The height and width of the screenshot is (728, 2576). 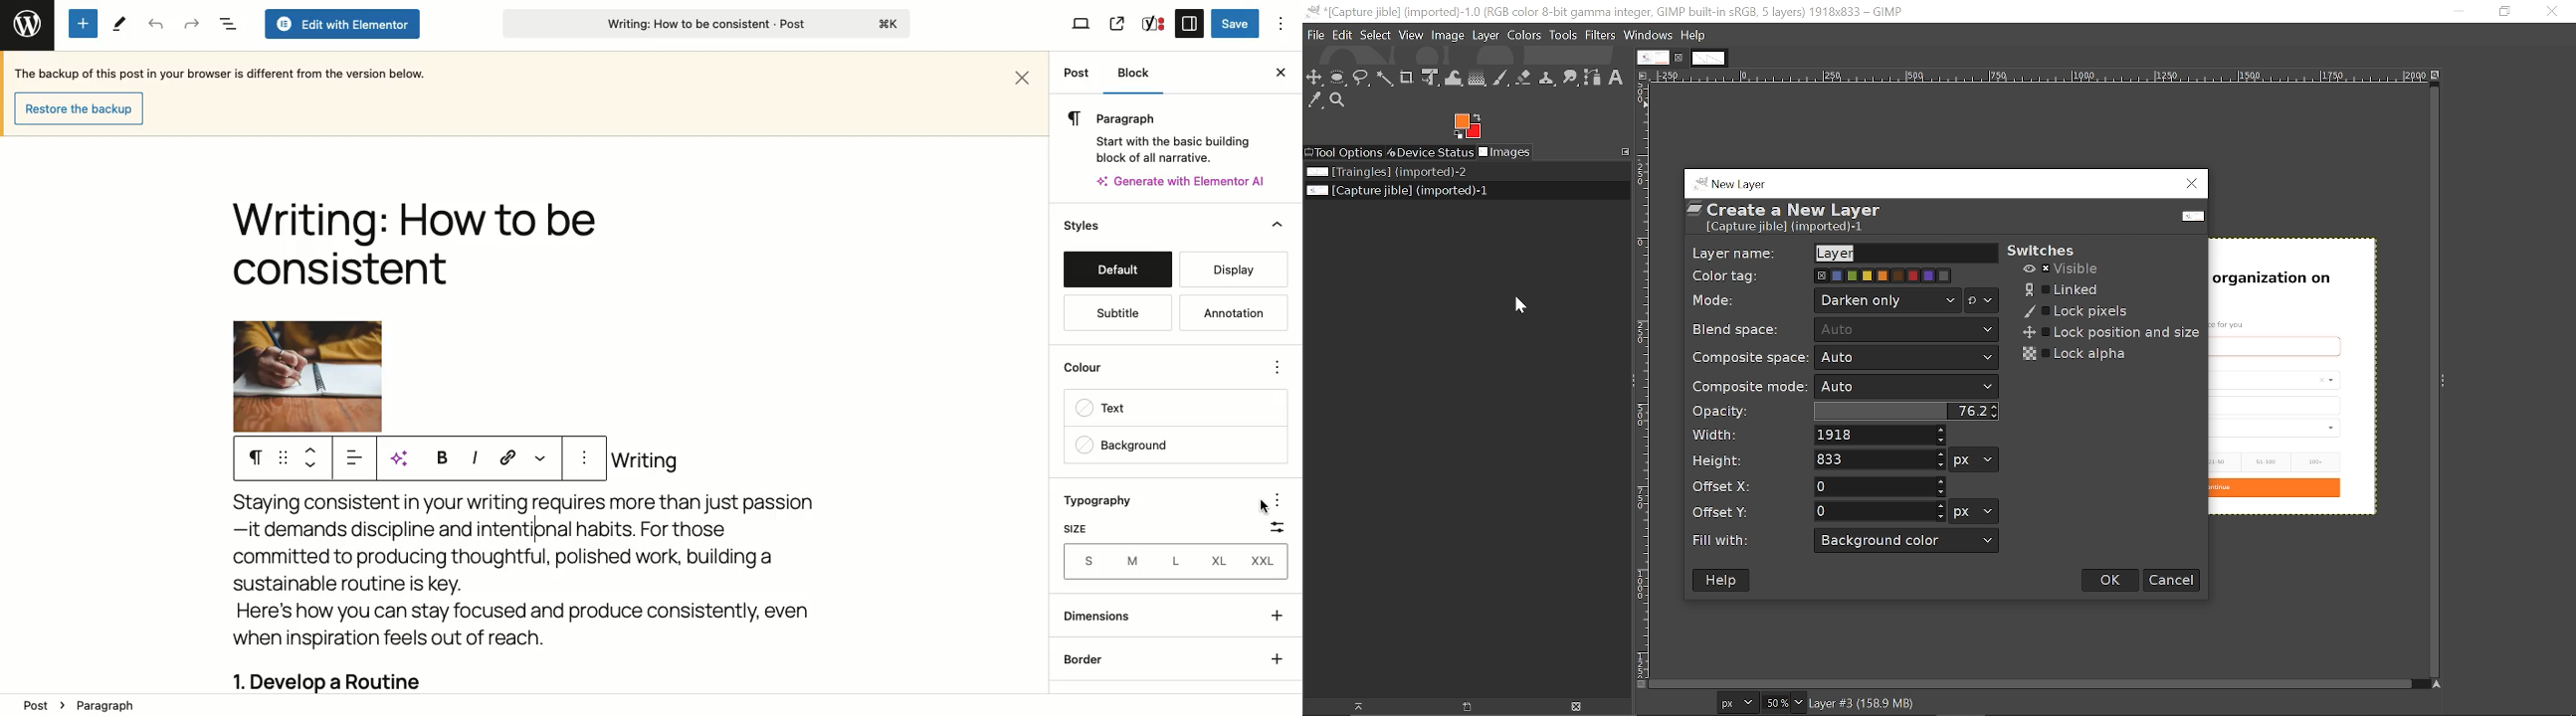 I want to click on Smudge tool, so click(x=1571, y=77).